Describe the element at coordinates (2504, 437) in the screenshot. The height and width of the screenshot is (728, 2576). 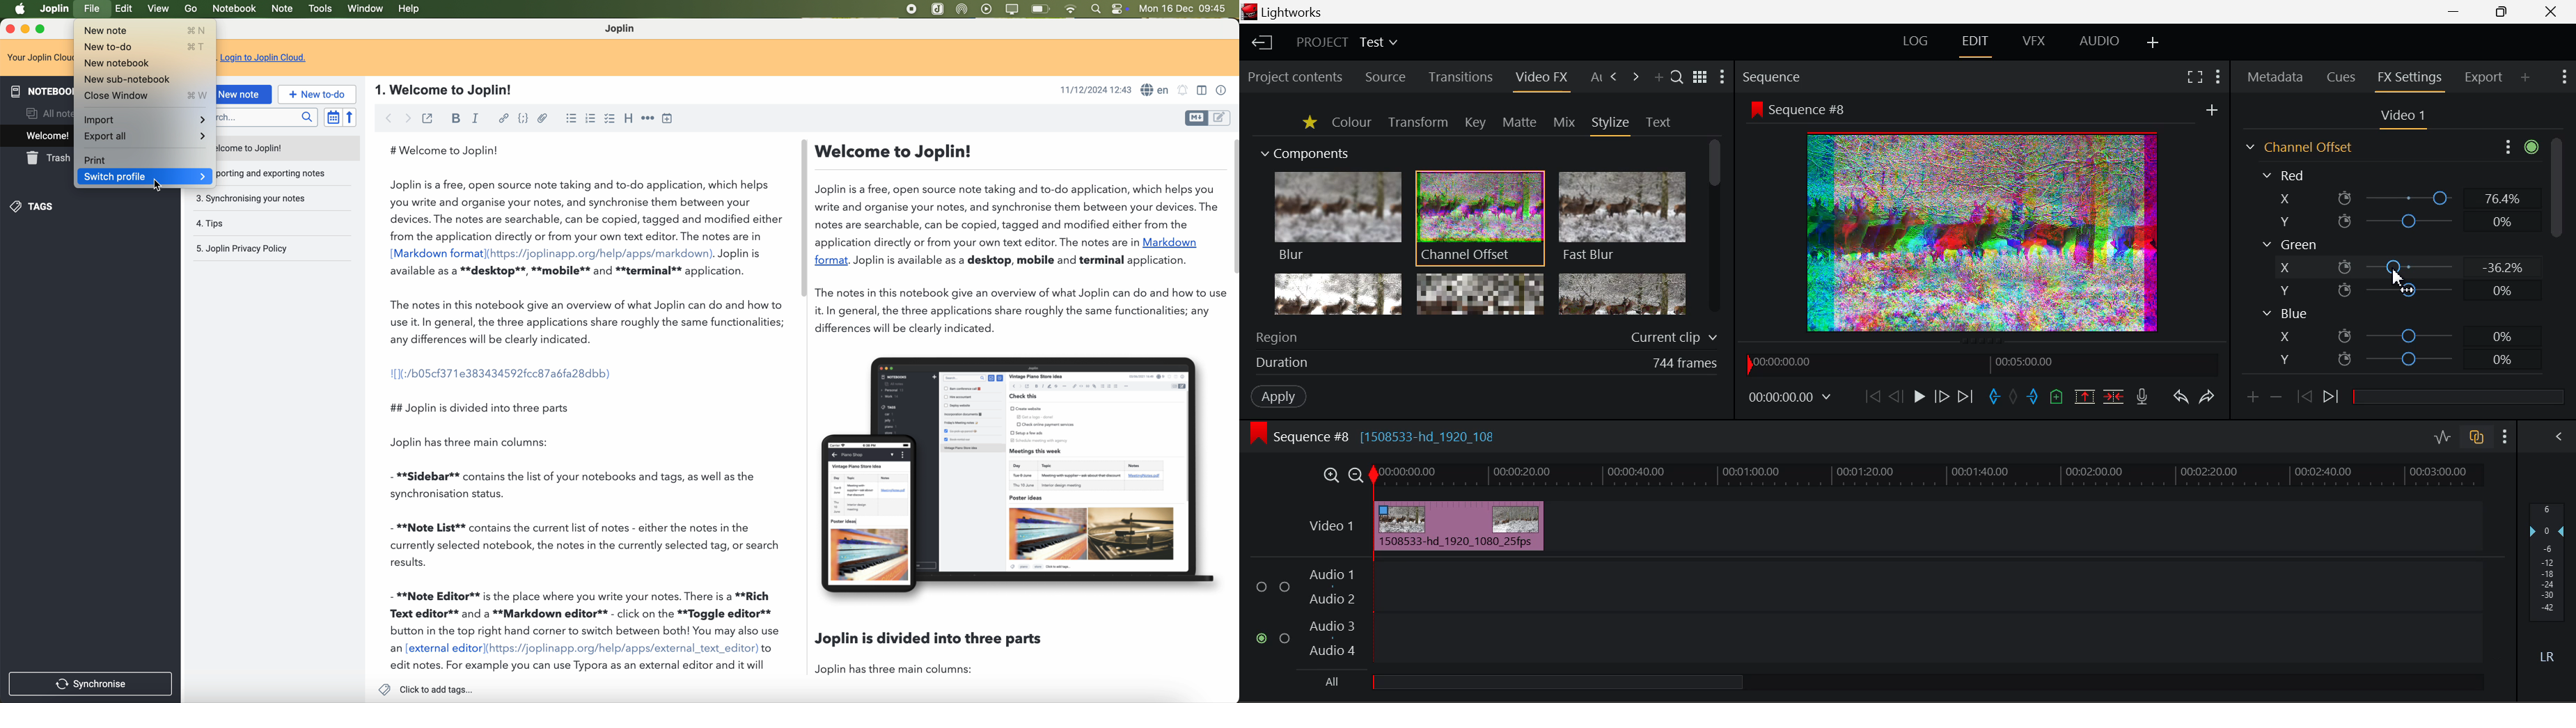
I see `Show Settings` at that location.